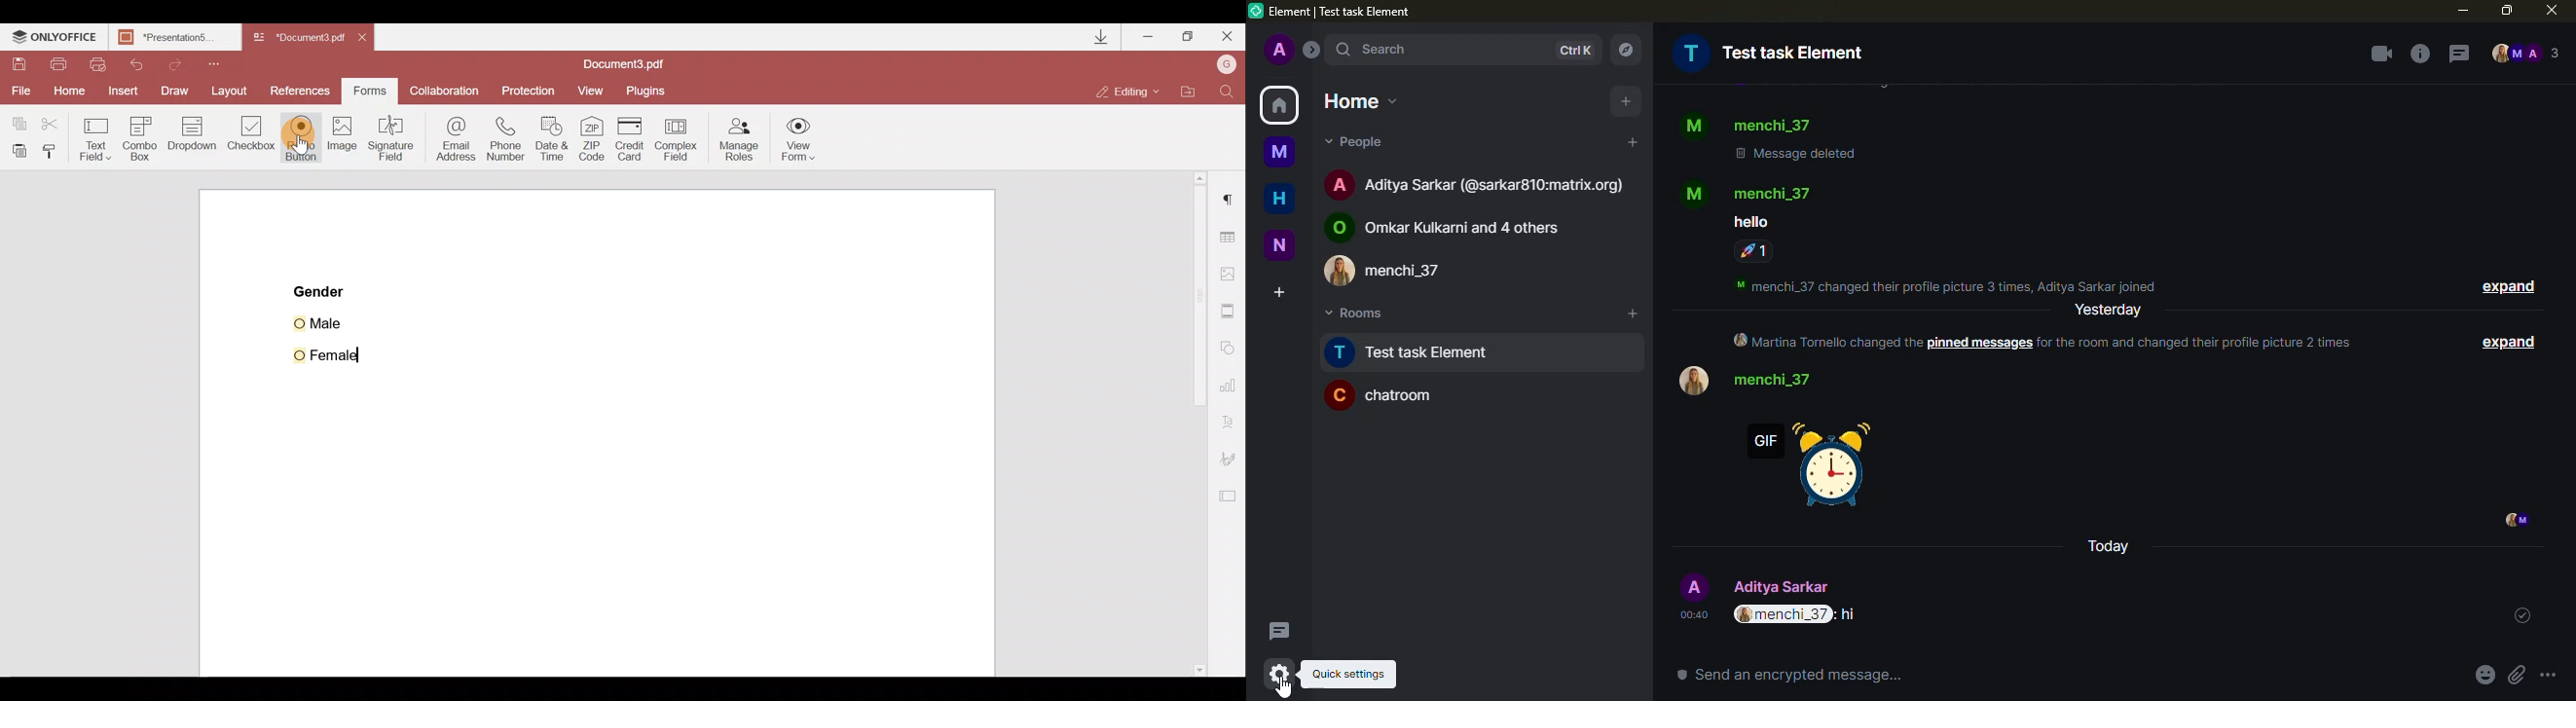 The height and width of the screenshot is (728, 2576). Describe the element at coordinates (252, 137) in the screenshot. I see `Checkbox` at that location.